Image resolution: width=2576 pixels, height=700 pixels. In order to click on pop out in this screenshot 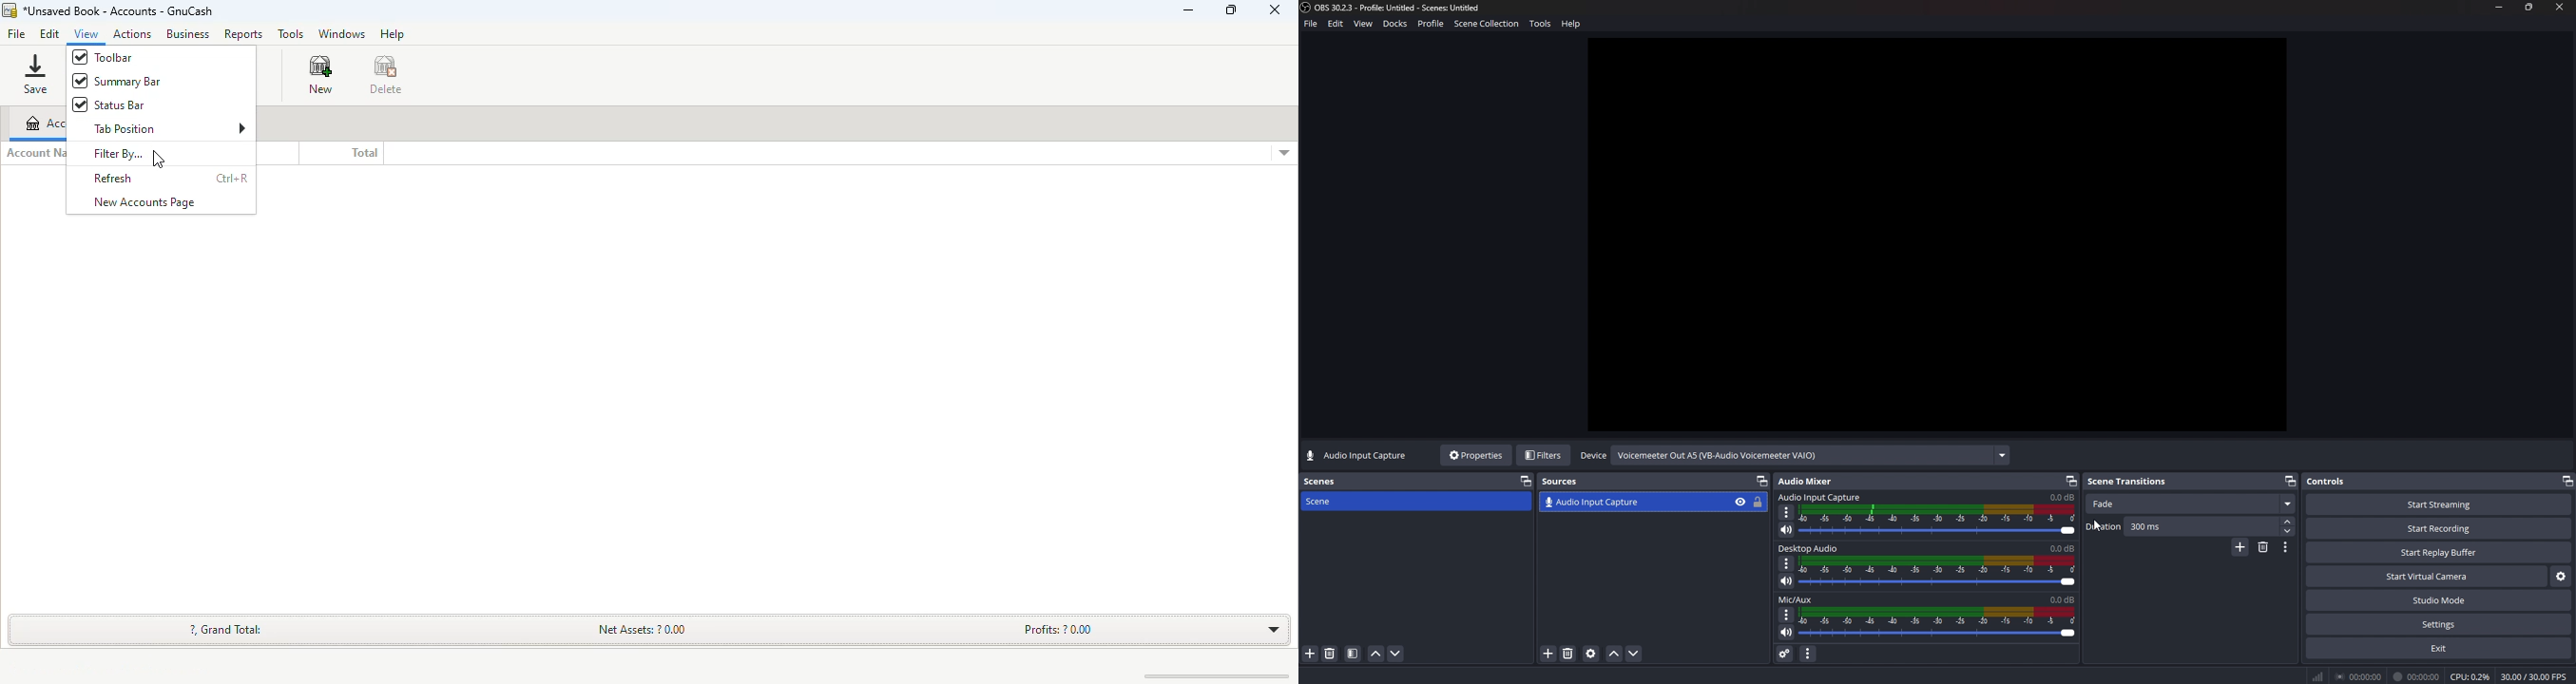, I will do `click(1525, 480)`.